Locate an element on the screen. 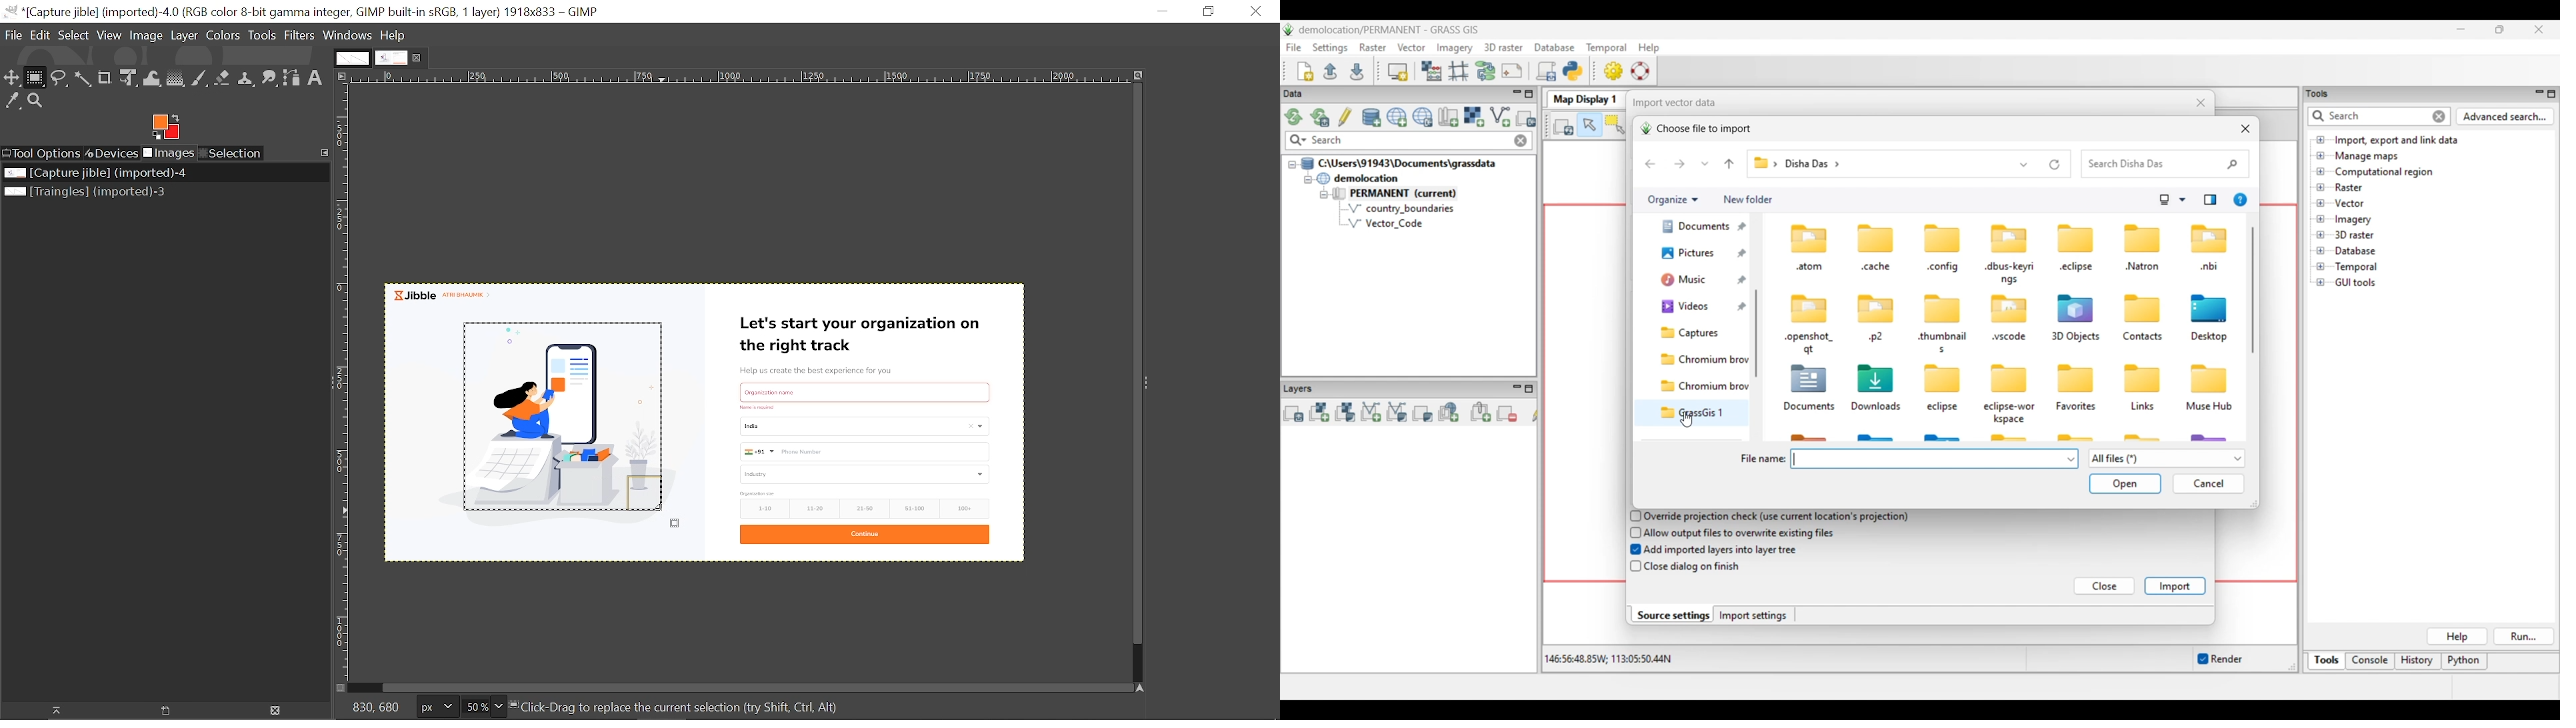  Filters is located at coordinates (299, 36).